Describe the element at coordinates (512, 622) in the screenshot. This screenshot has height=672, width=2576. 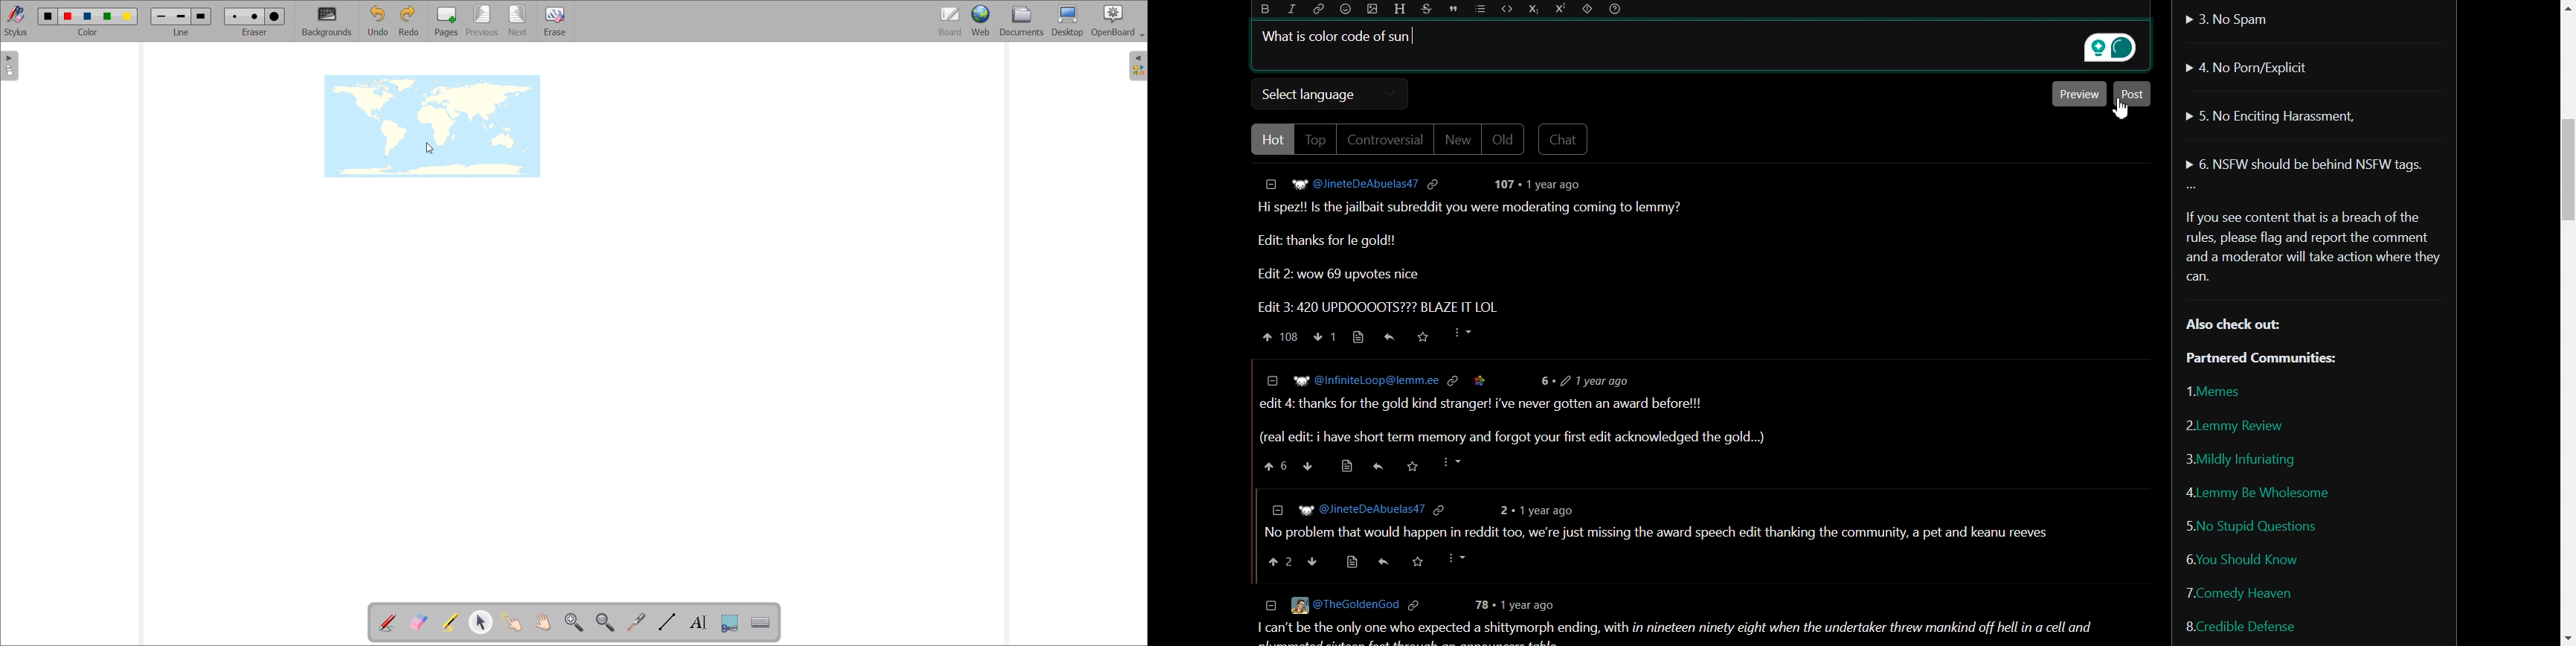
I see `interact with items` at that location.